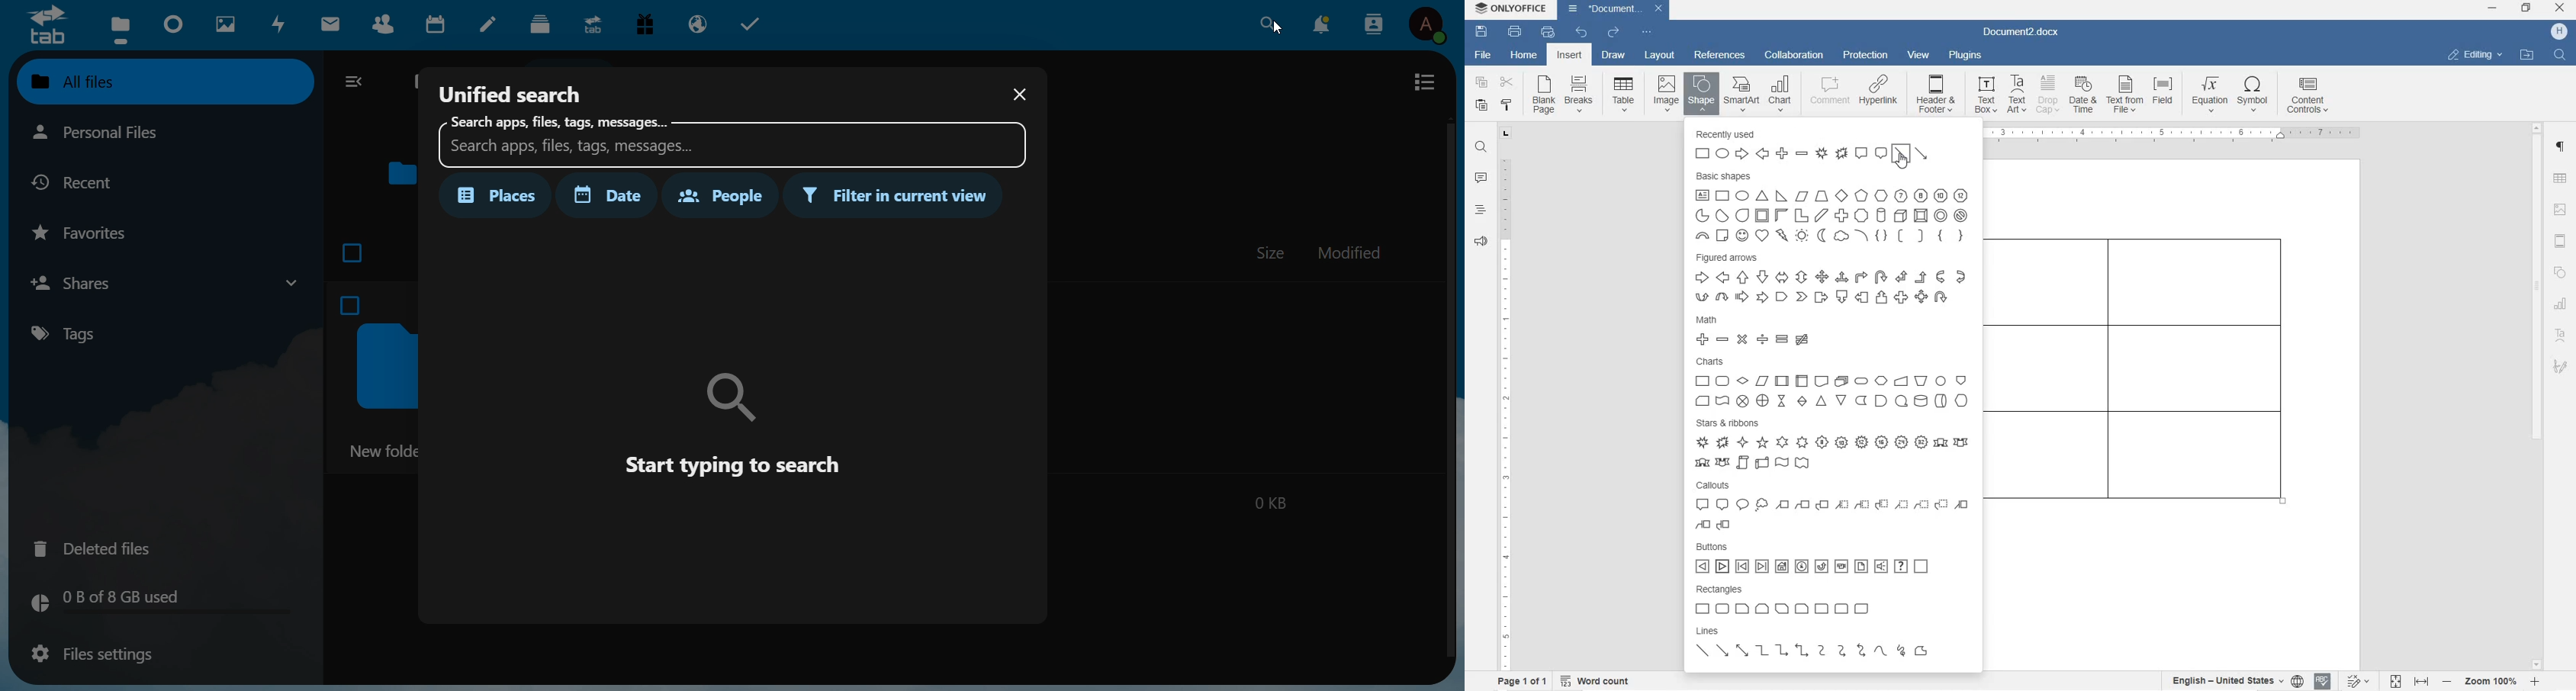  I want to click on checkbox, so click(348, 307).